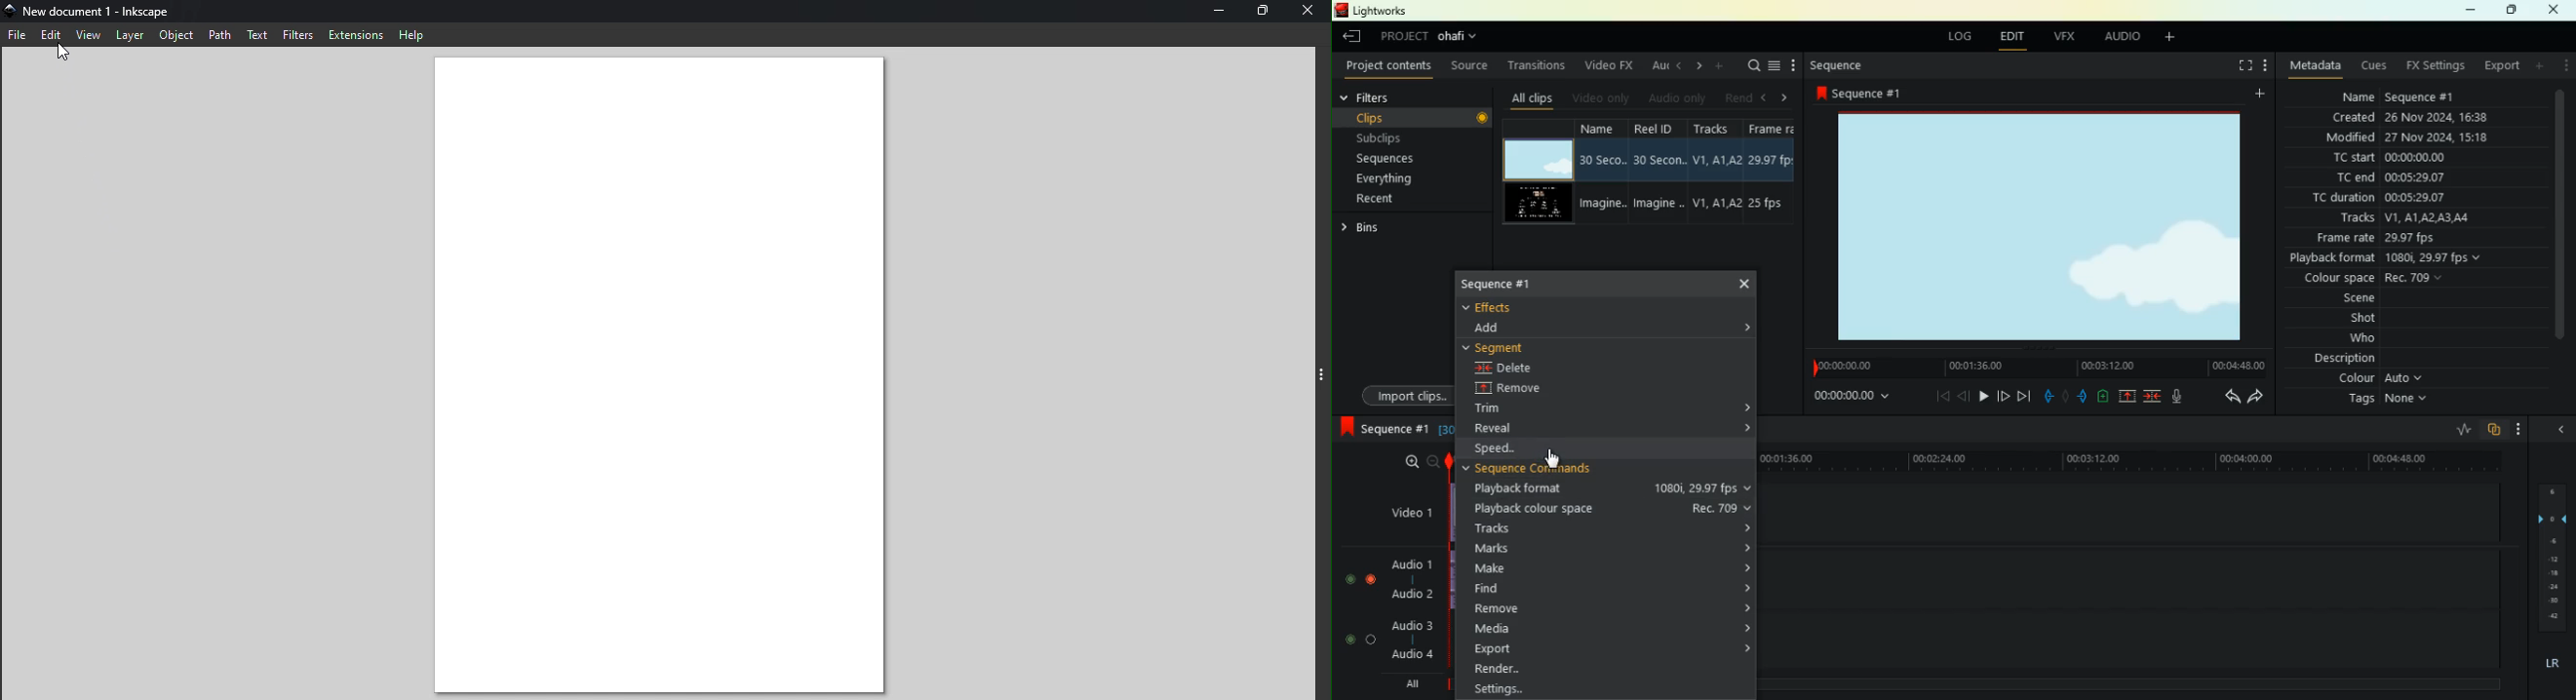 This screenshot has width=2576, height=700. Describe the element at coordinates (2263, 67) in the screenshot. I see `more` at that location.